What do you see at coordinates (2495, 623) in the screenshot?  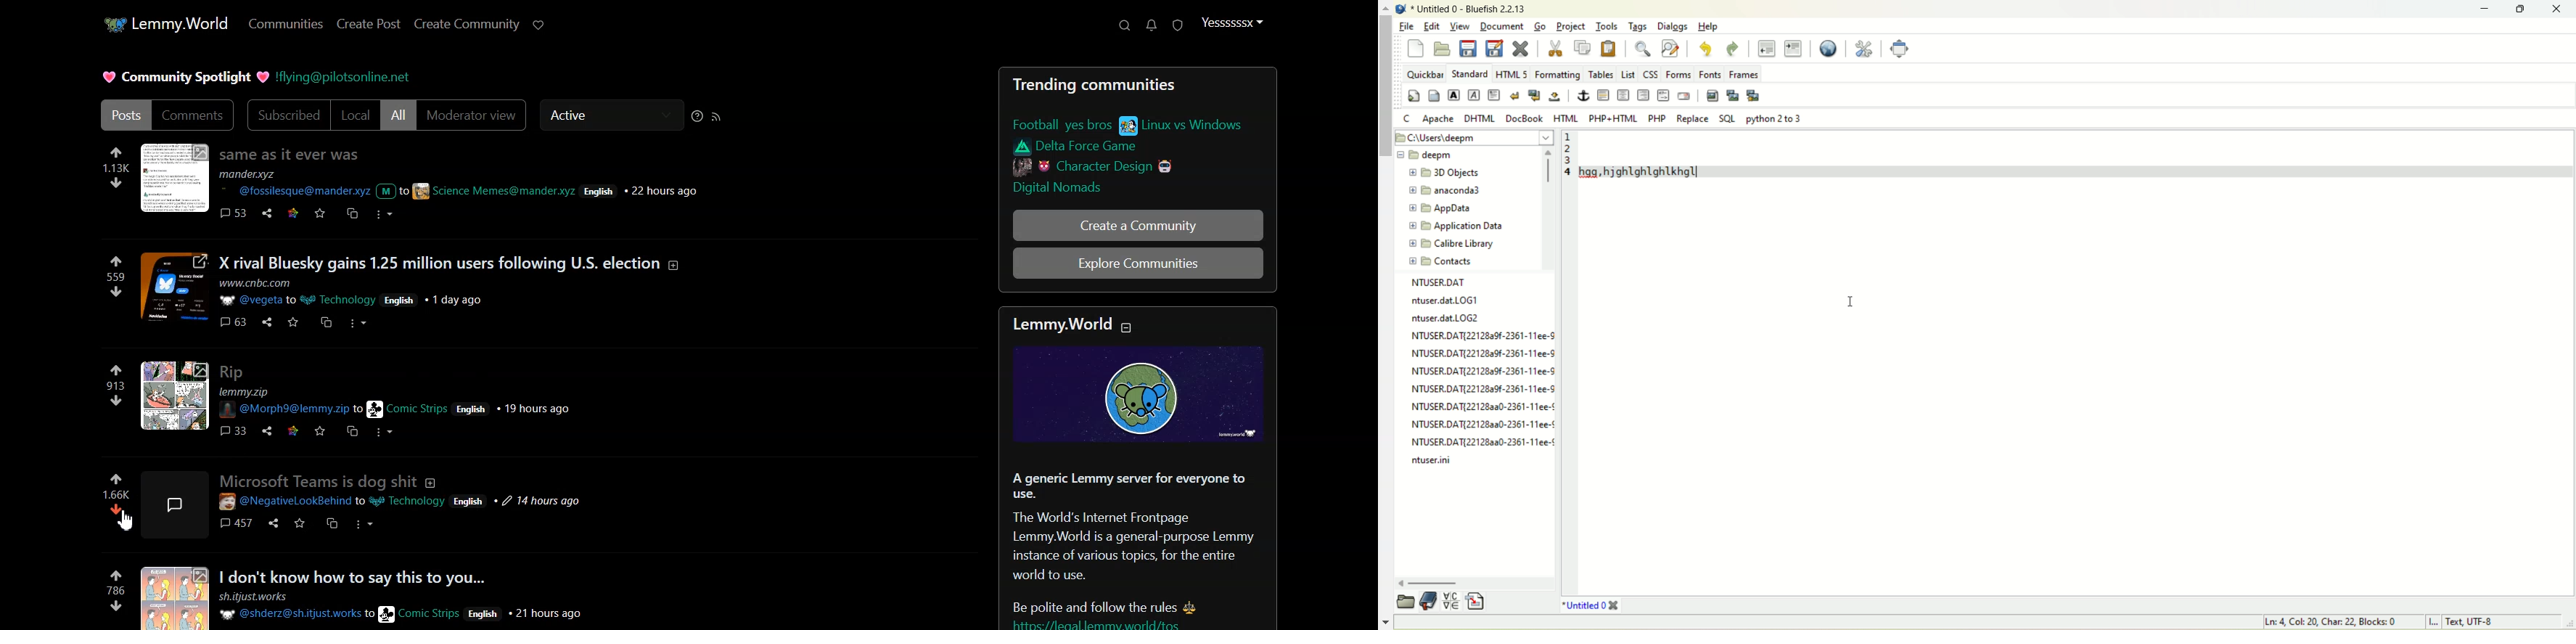 I see `character encoding` at bounding box center [2495, 623].